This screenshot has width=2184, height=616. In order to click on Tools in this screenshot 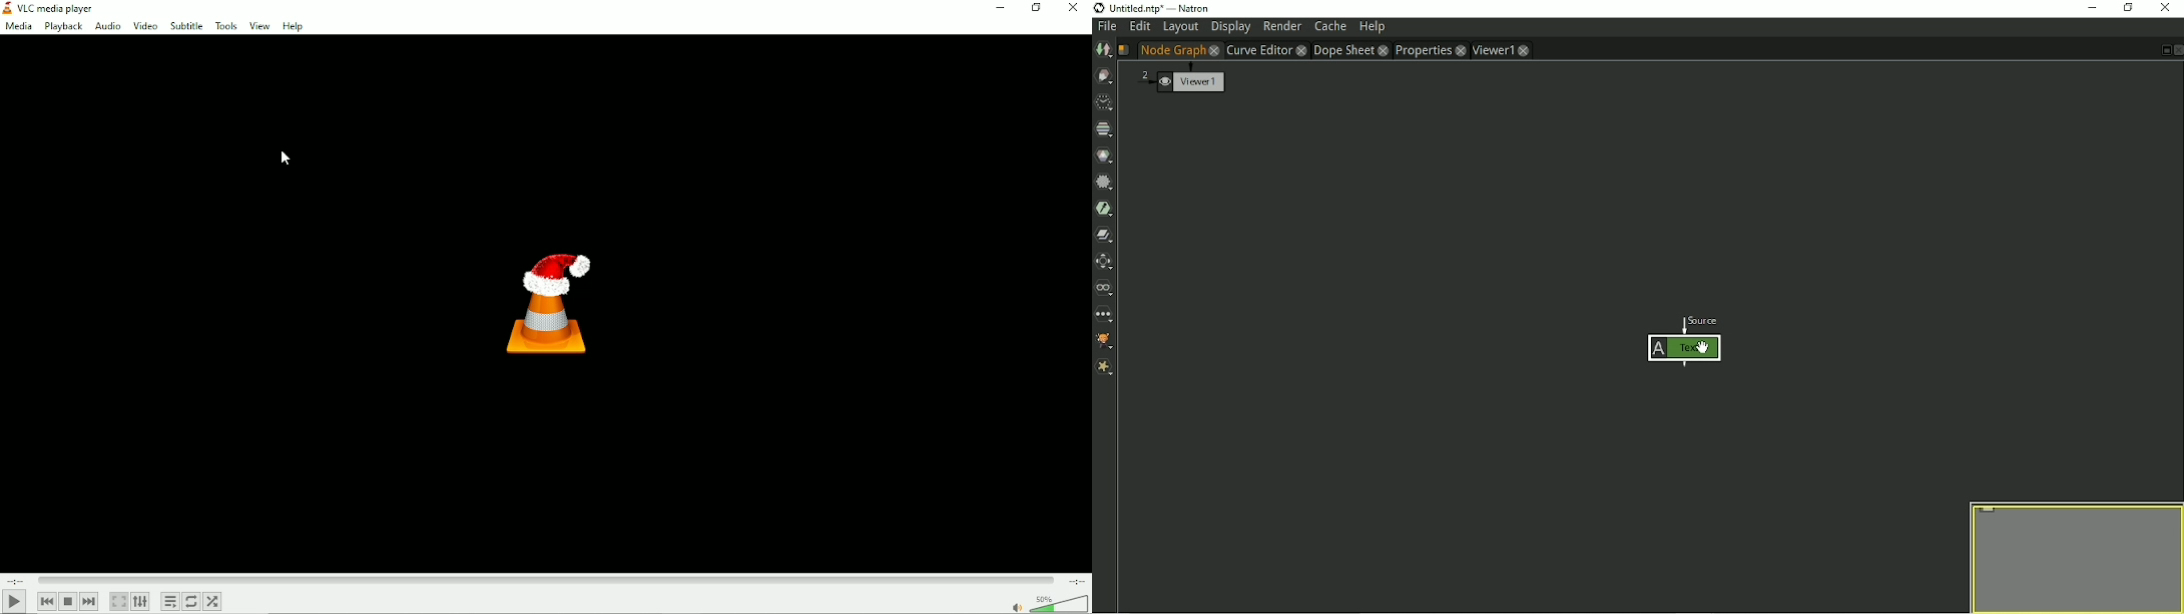, I will do `click(226, 25)`.